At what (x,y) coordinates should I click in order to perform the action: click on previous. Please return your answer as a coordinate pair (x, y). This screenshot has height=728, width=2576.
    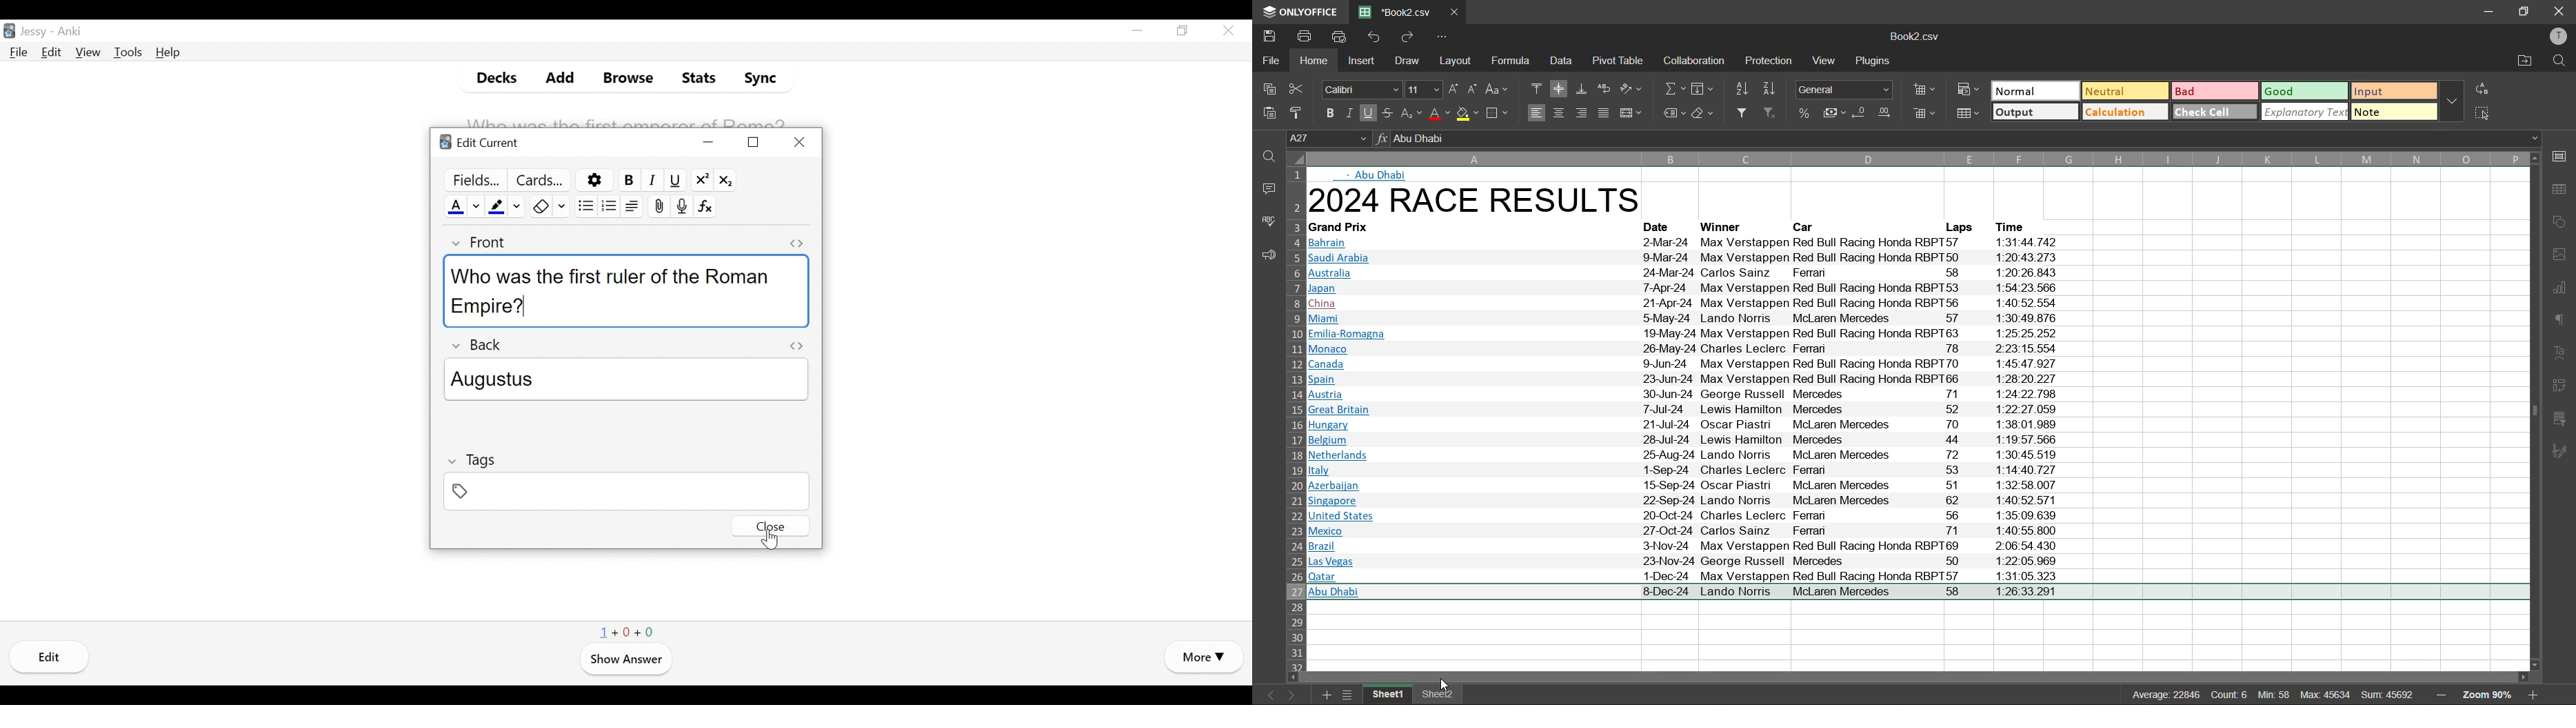
    Looking at the image, I should click on (1267, 694).